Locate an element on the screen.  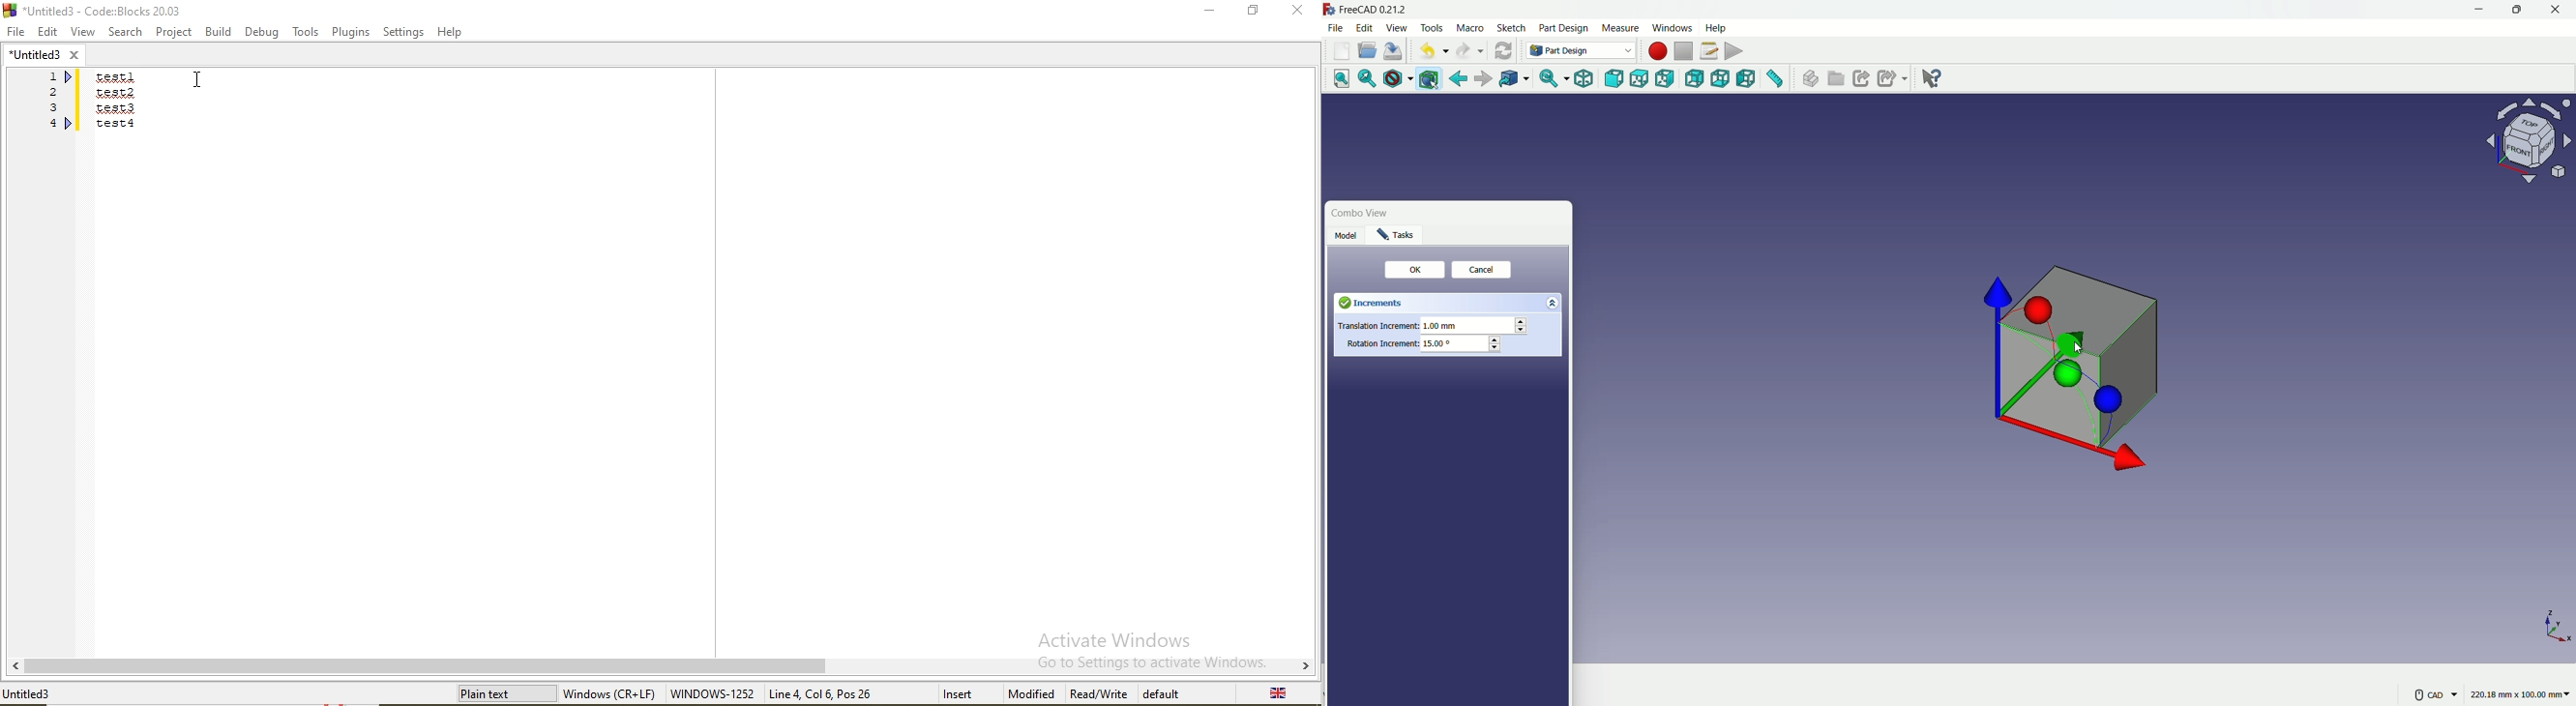
insert is located at coordinates (951, 692).